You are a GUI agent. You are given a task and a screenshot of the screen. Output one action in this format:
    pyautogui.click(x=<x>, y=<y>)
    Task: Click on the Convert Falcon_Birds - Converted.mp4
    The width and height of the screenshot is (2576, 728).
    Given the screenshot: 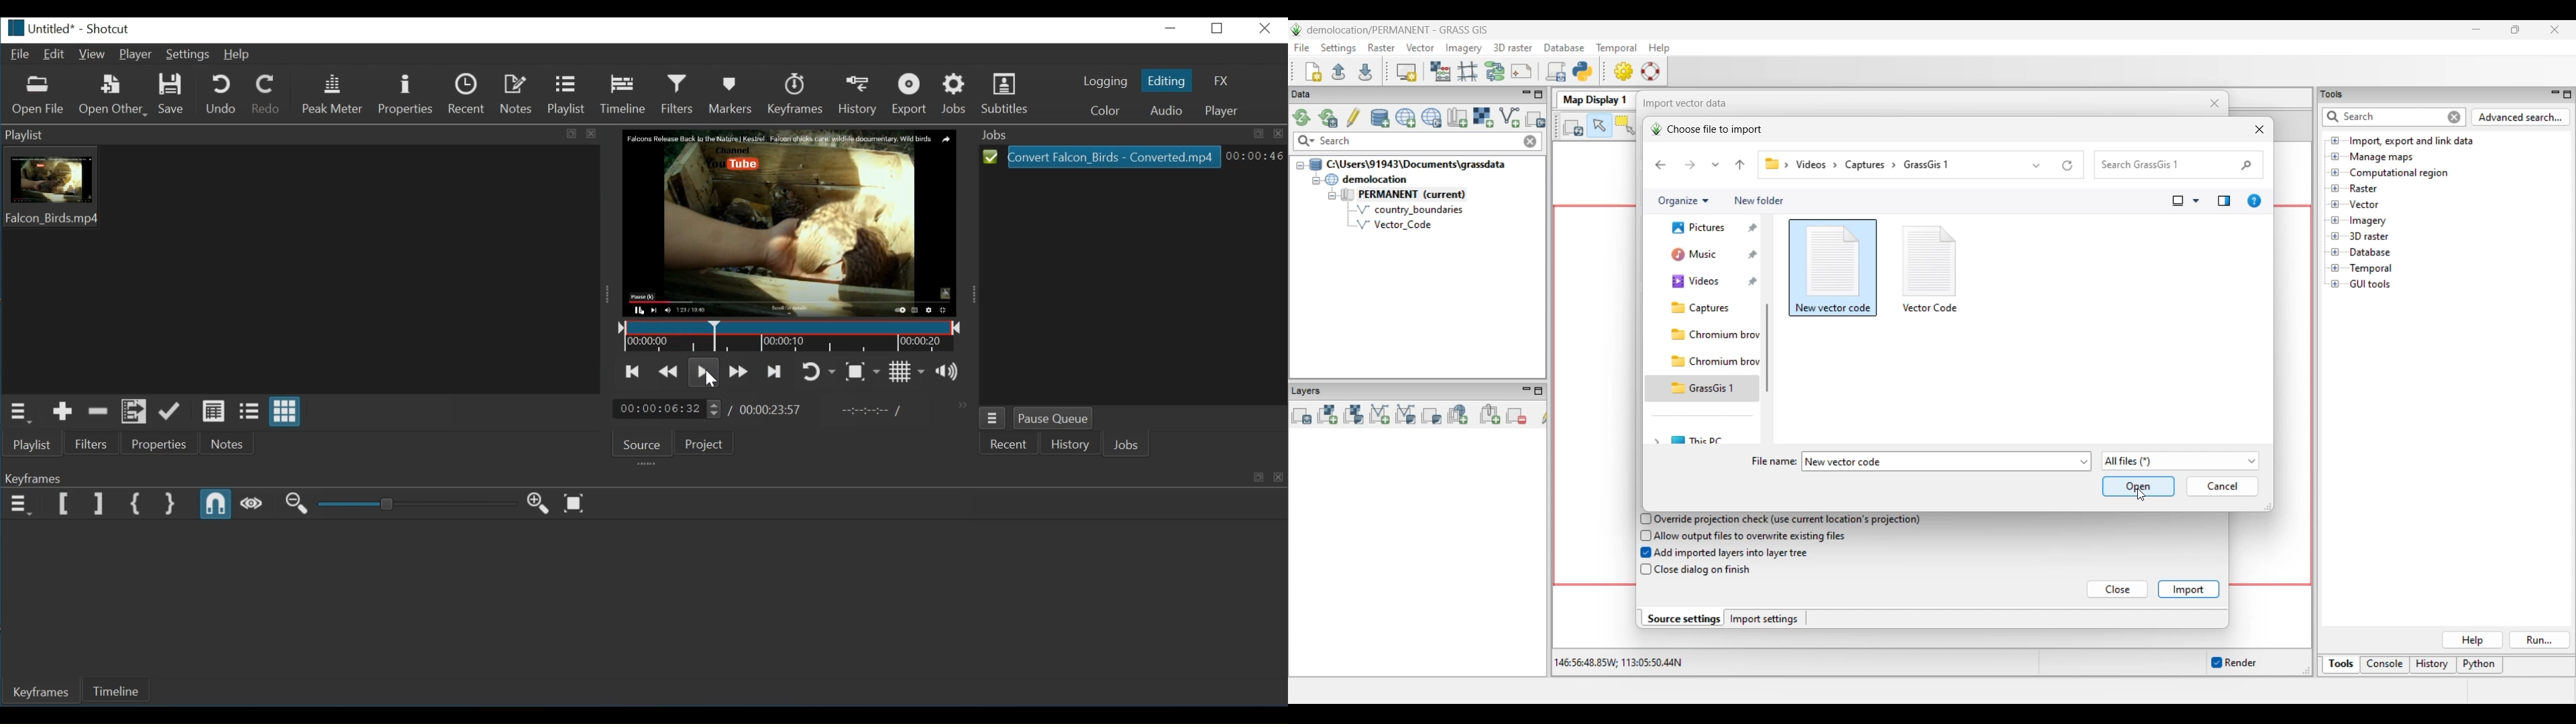 What is the action you would take?
    pyautogui.click(x=1114, y=156)
    